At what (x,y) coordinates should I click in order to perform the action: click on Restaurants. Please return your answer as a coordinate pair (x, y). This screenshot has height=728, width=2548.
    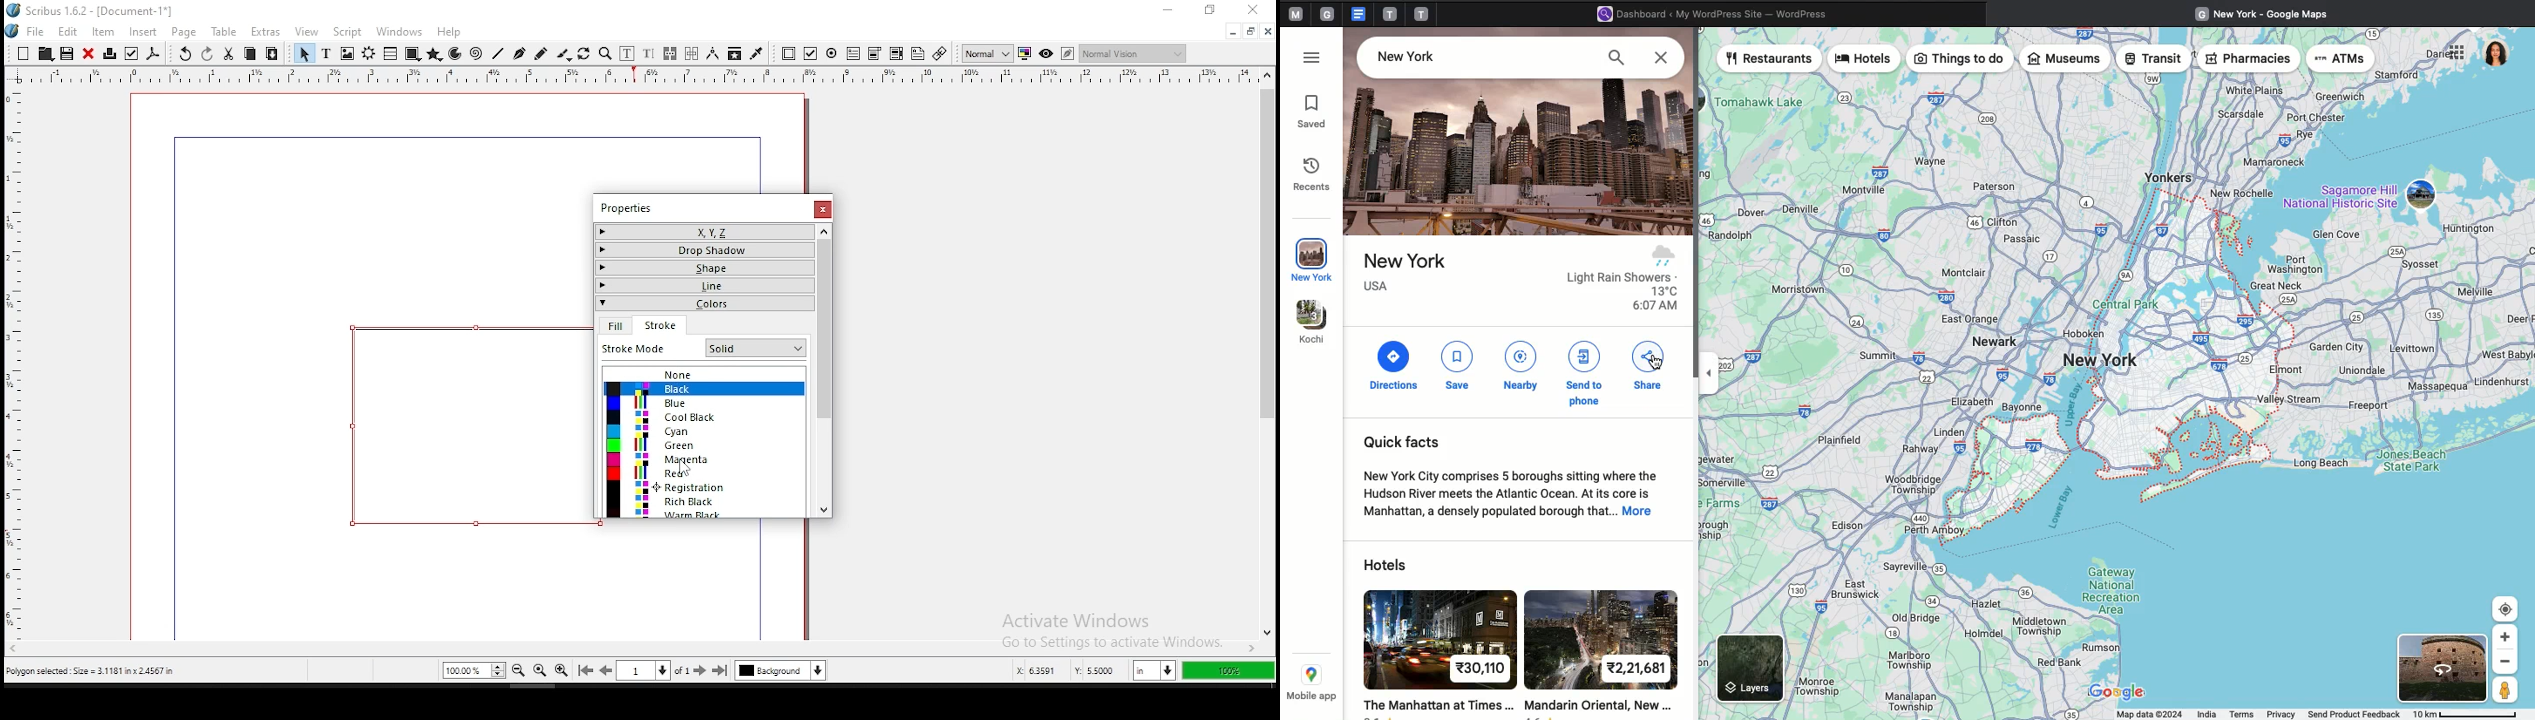
    Looking at the image, I should click on (1770, 60).